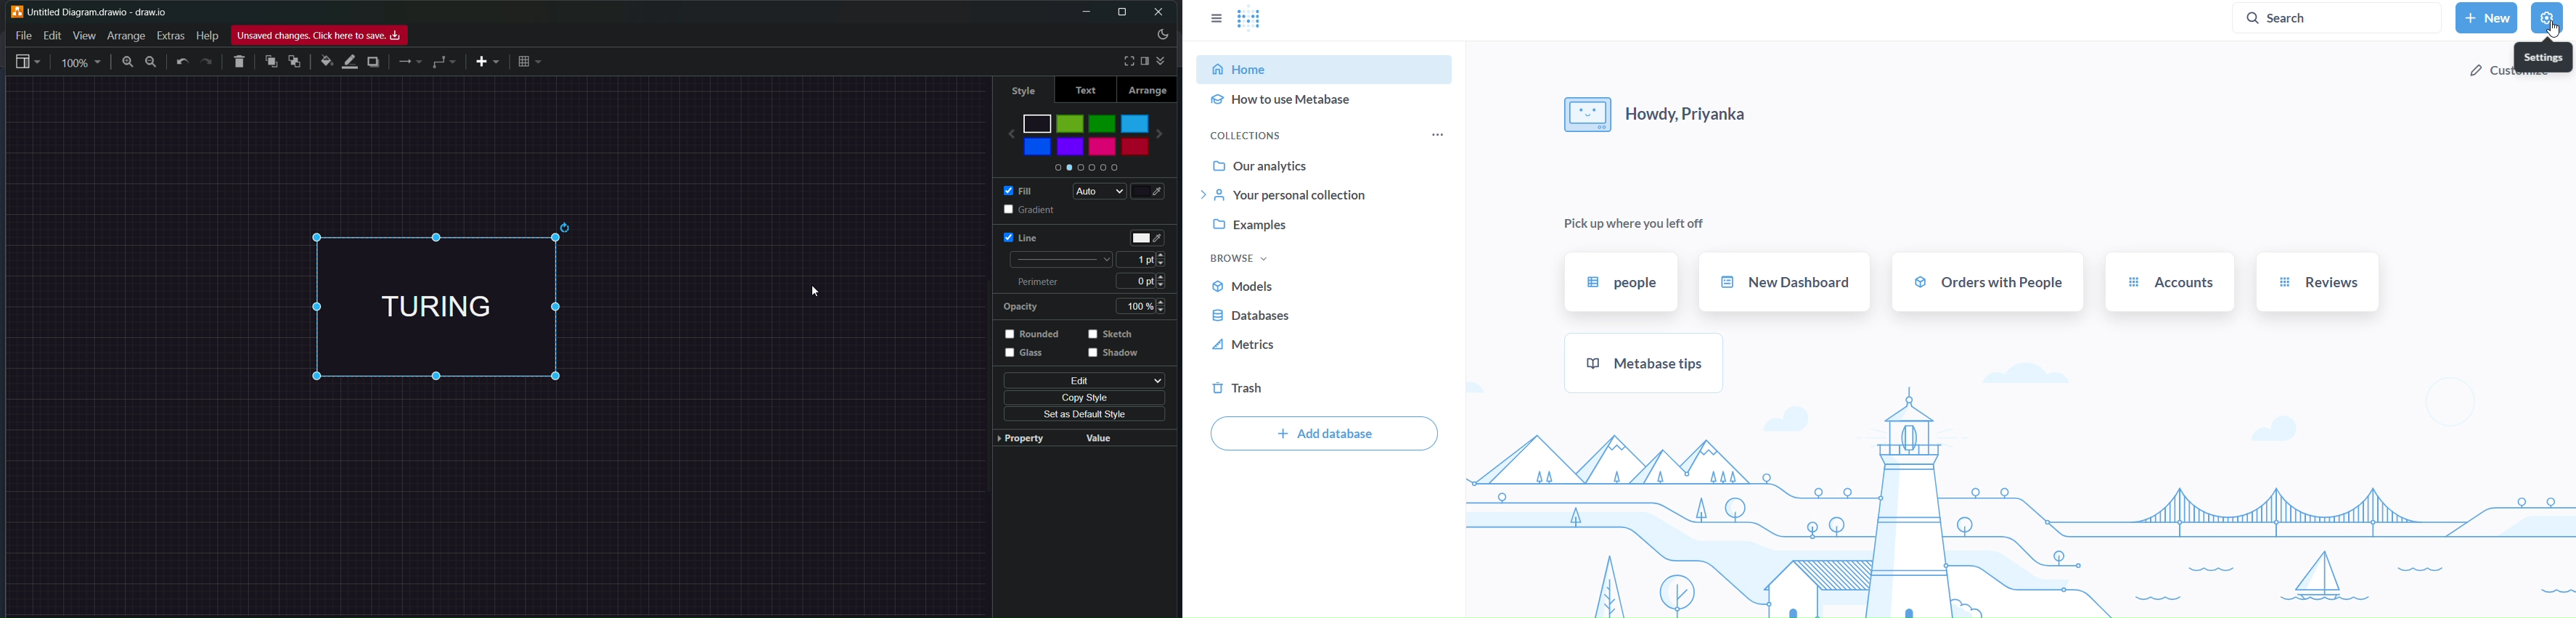 The image size is (2576, 644). I want to click on auto, so click(1096, 191).